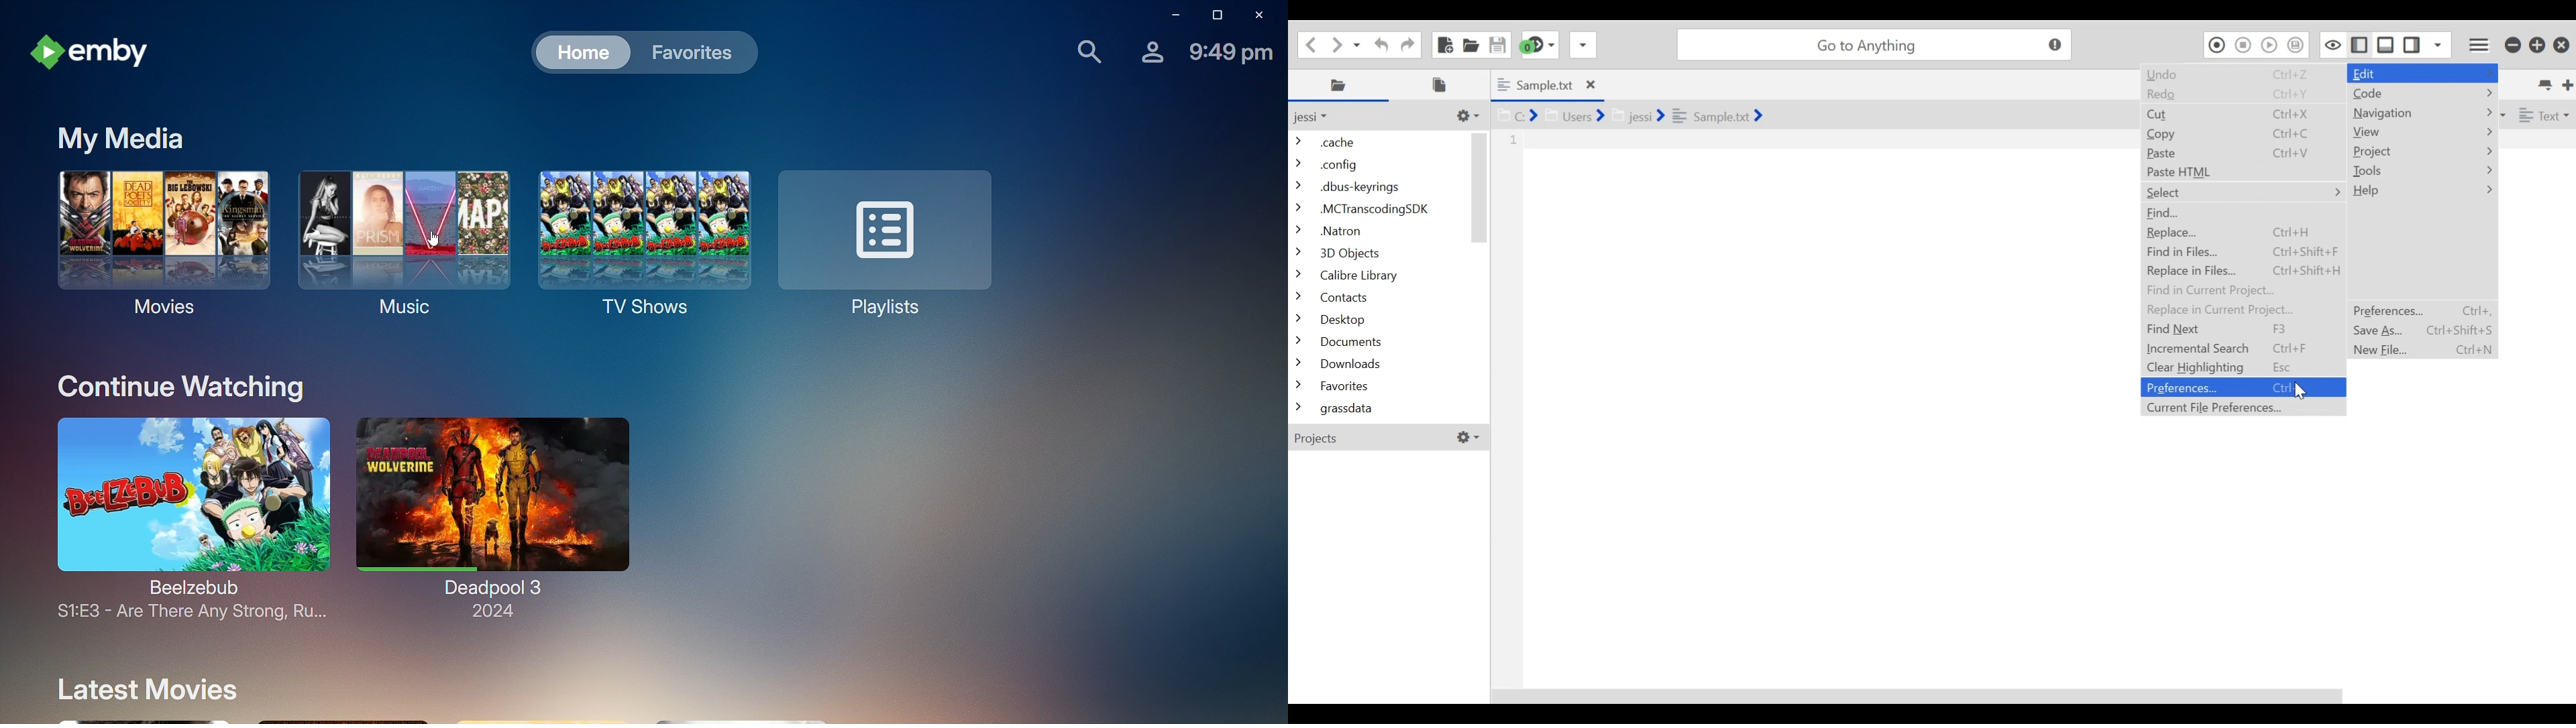  What do you see at coordinates (1169, 15) in the screenshot?
I see `Minimize` at bounding box center [1169, 15].